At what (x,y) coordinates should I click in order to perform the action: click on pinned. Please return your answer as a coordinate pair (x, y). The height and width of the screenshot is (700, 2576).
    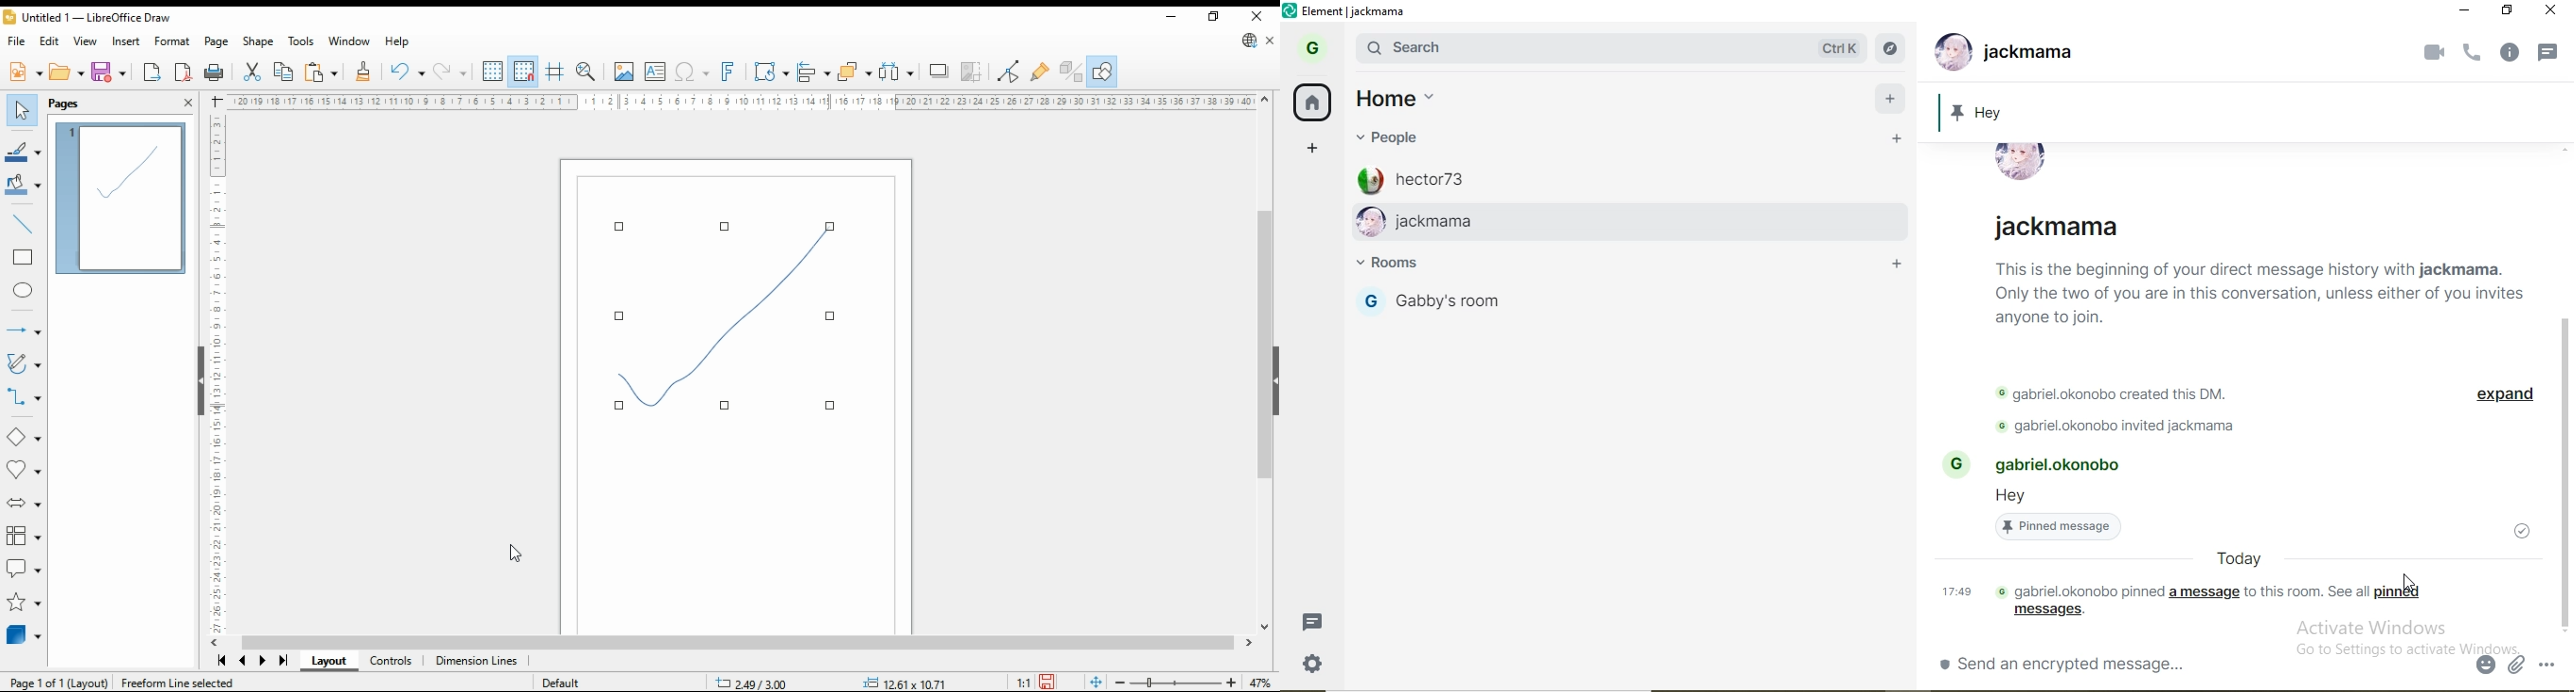
    Looking at the image, I should click on (2396, 592).